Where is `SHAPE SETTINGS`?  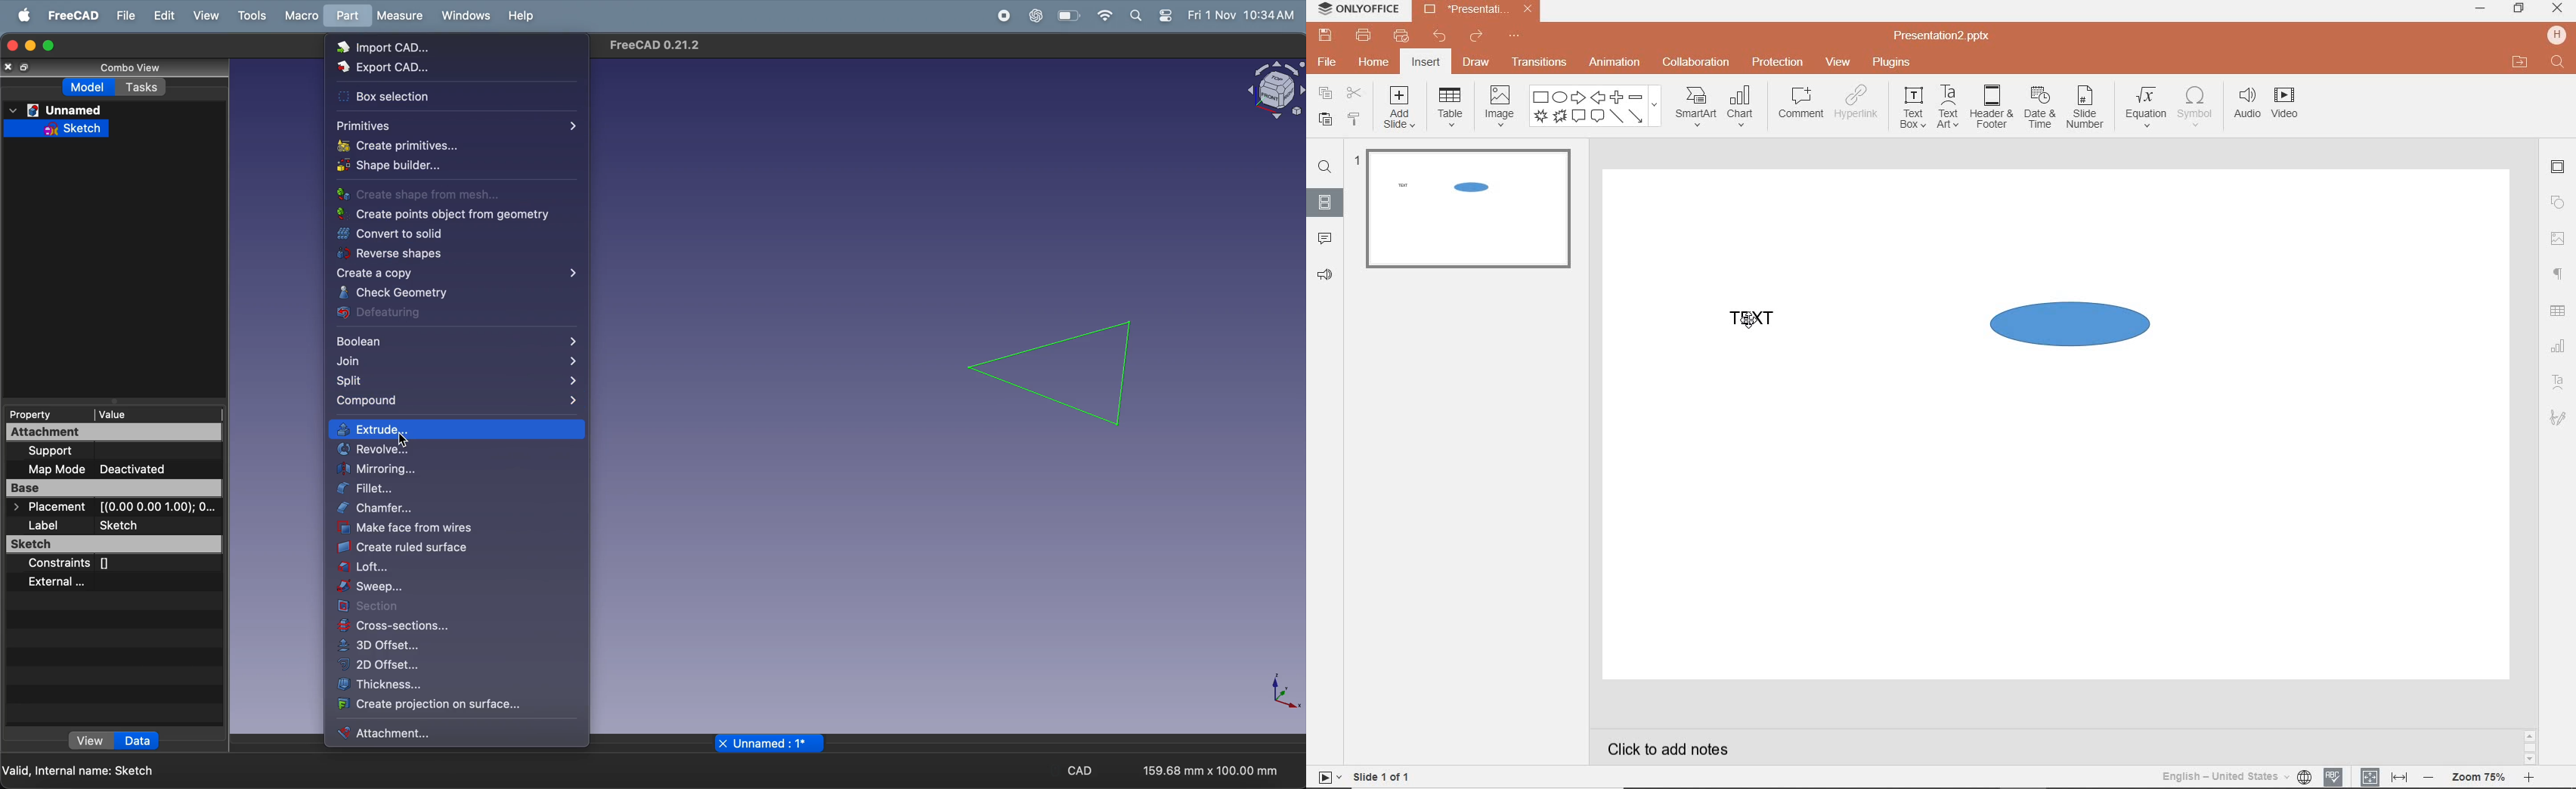 SHAPE SETTINGS is located at coordinates (2559, 200).